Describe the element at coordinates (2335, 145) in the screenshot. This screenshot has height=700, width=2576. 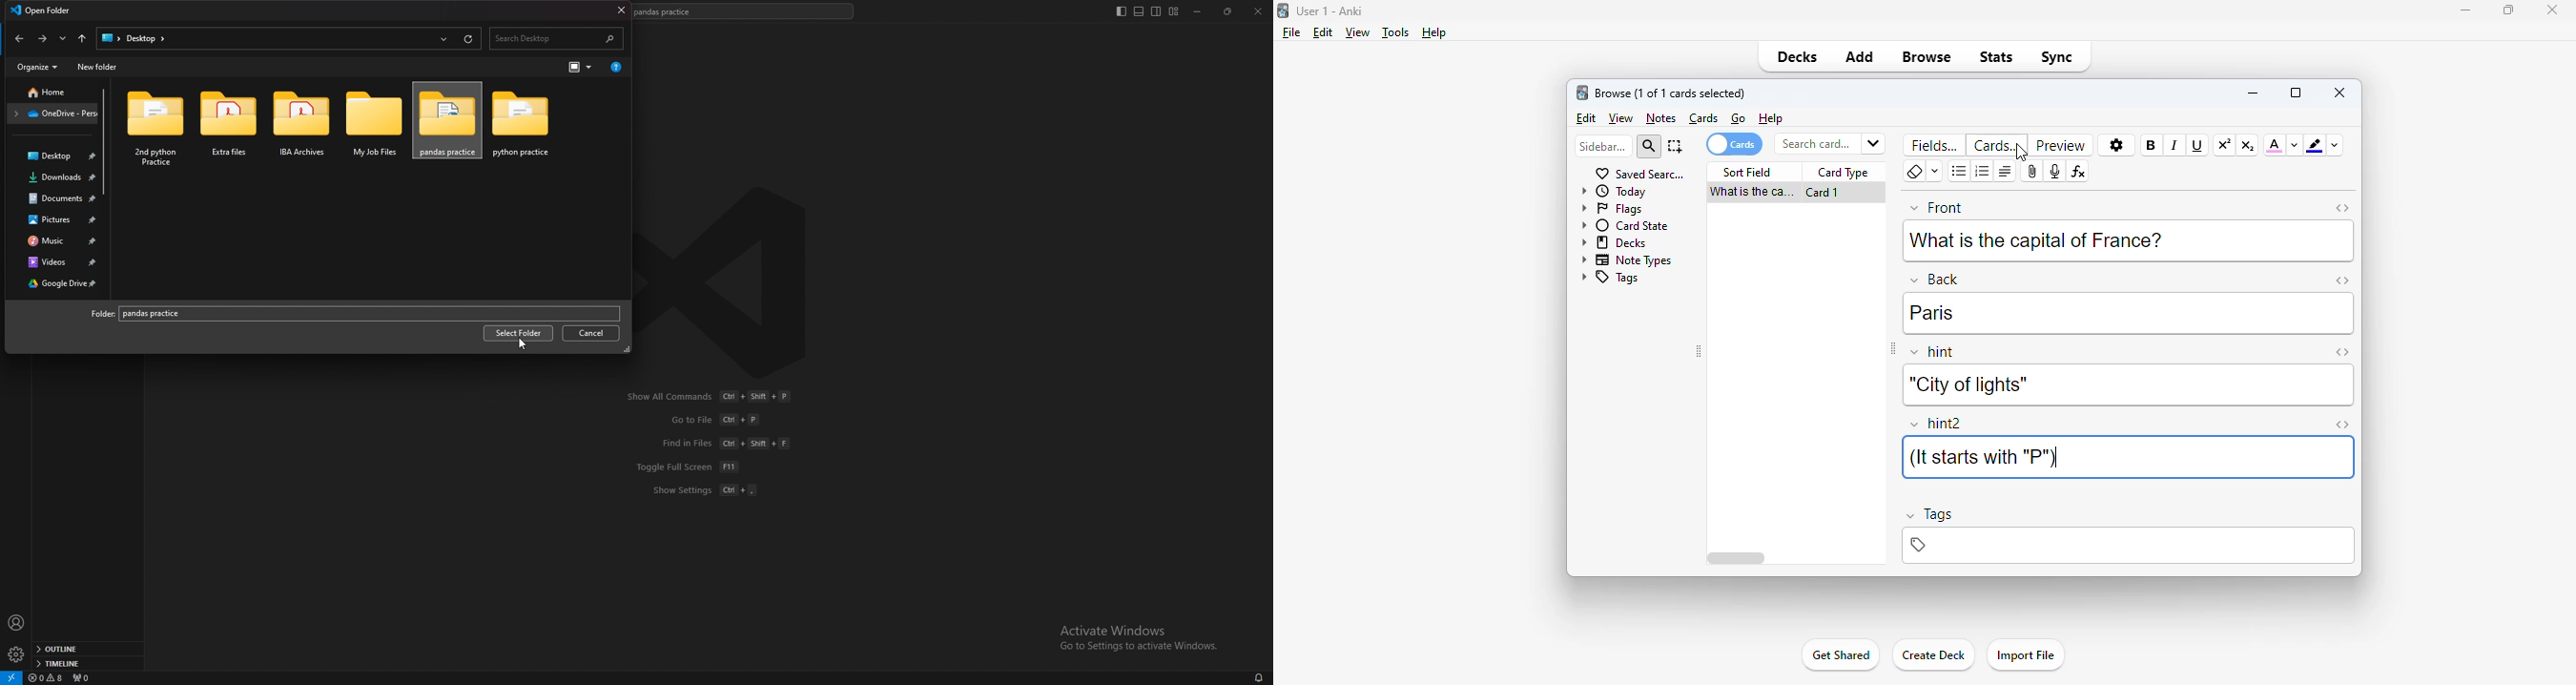
I see `change color` at that location.